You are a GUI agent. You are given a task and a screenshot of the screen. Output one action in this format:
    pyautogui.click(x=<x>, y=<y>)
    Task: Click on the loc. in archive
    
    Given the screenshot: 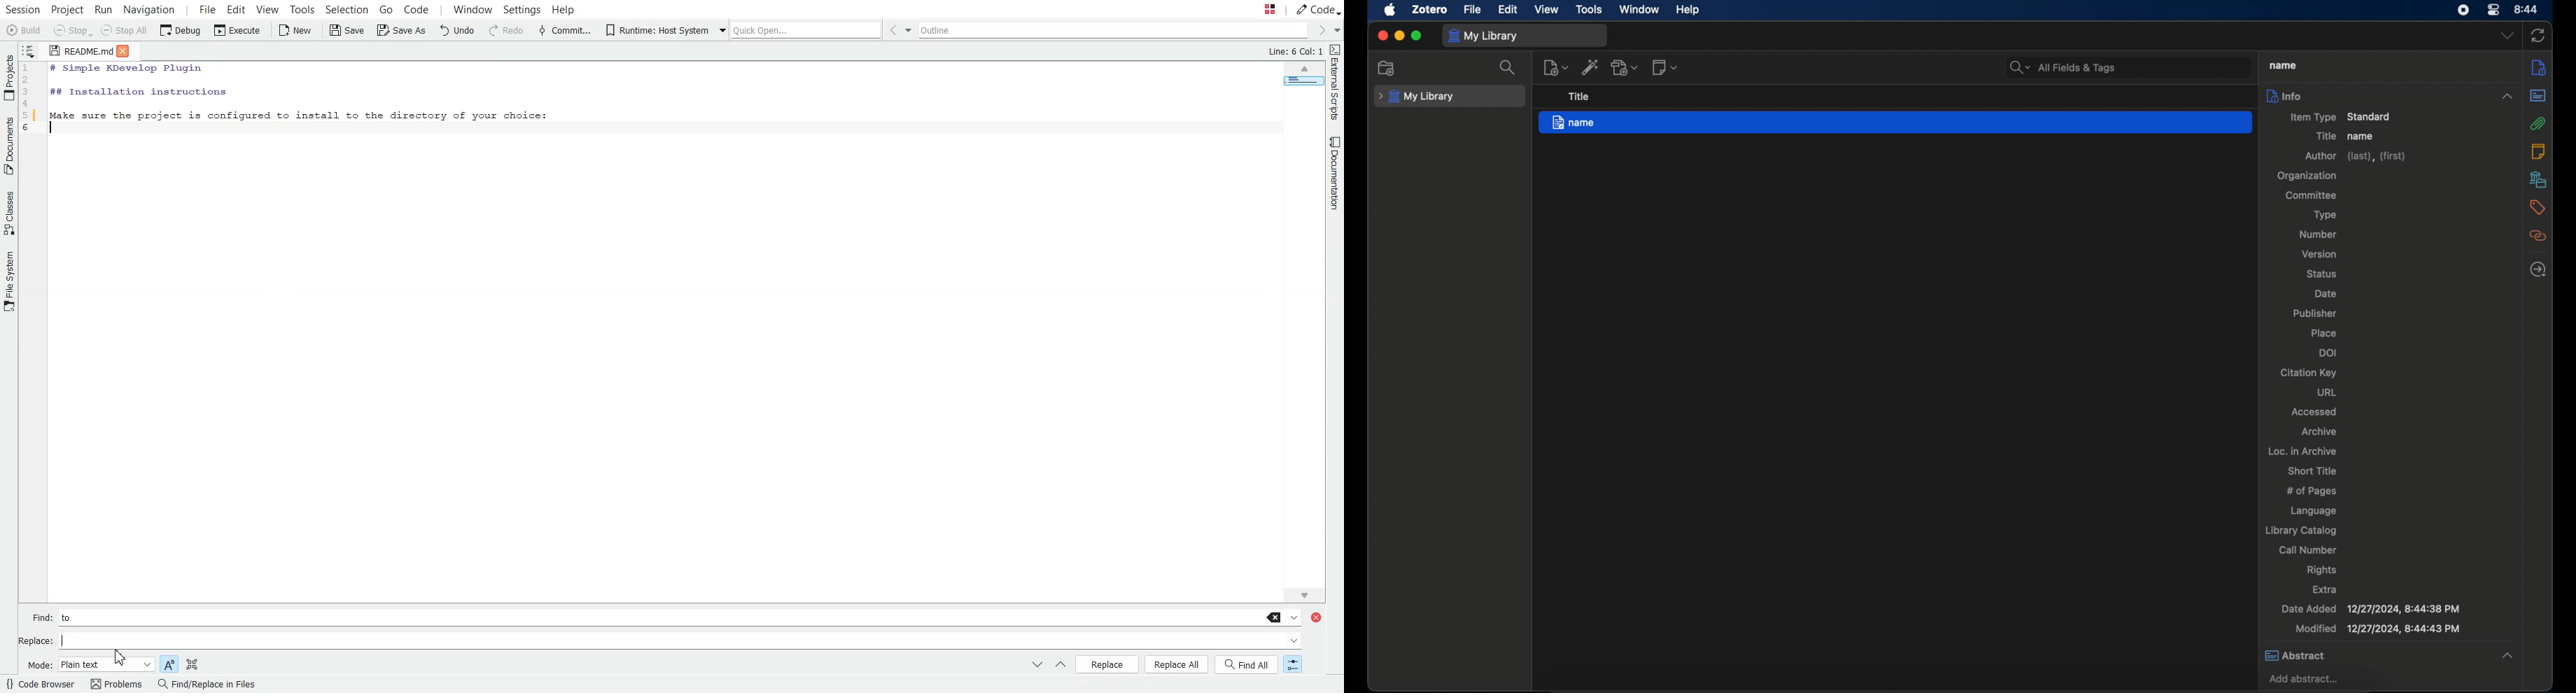 What is the action you would take?
    pyautogui.click(x=2303, y=450)
    